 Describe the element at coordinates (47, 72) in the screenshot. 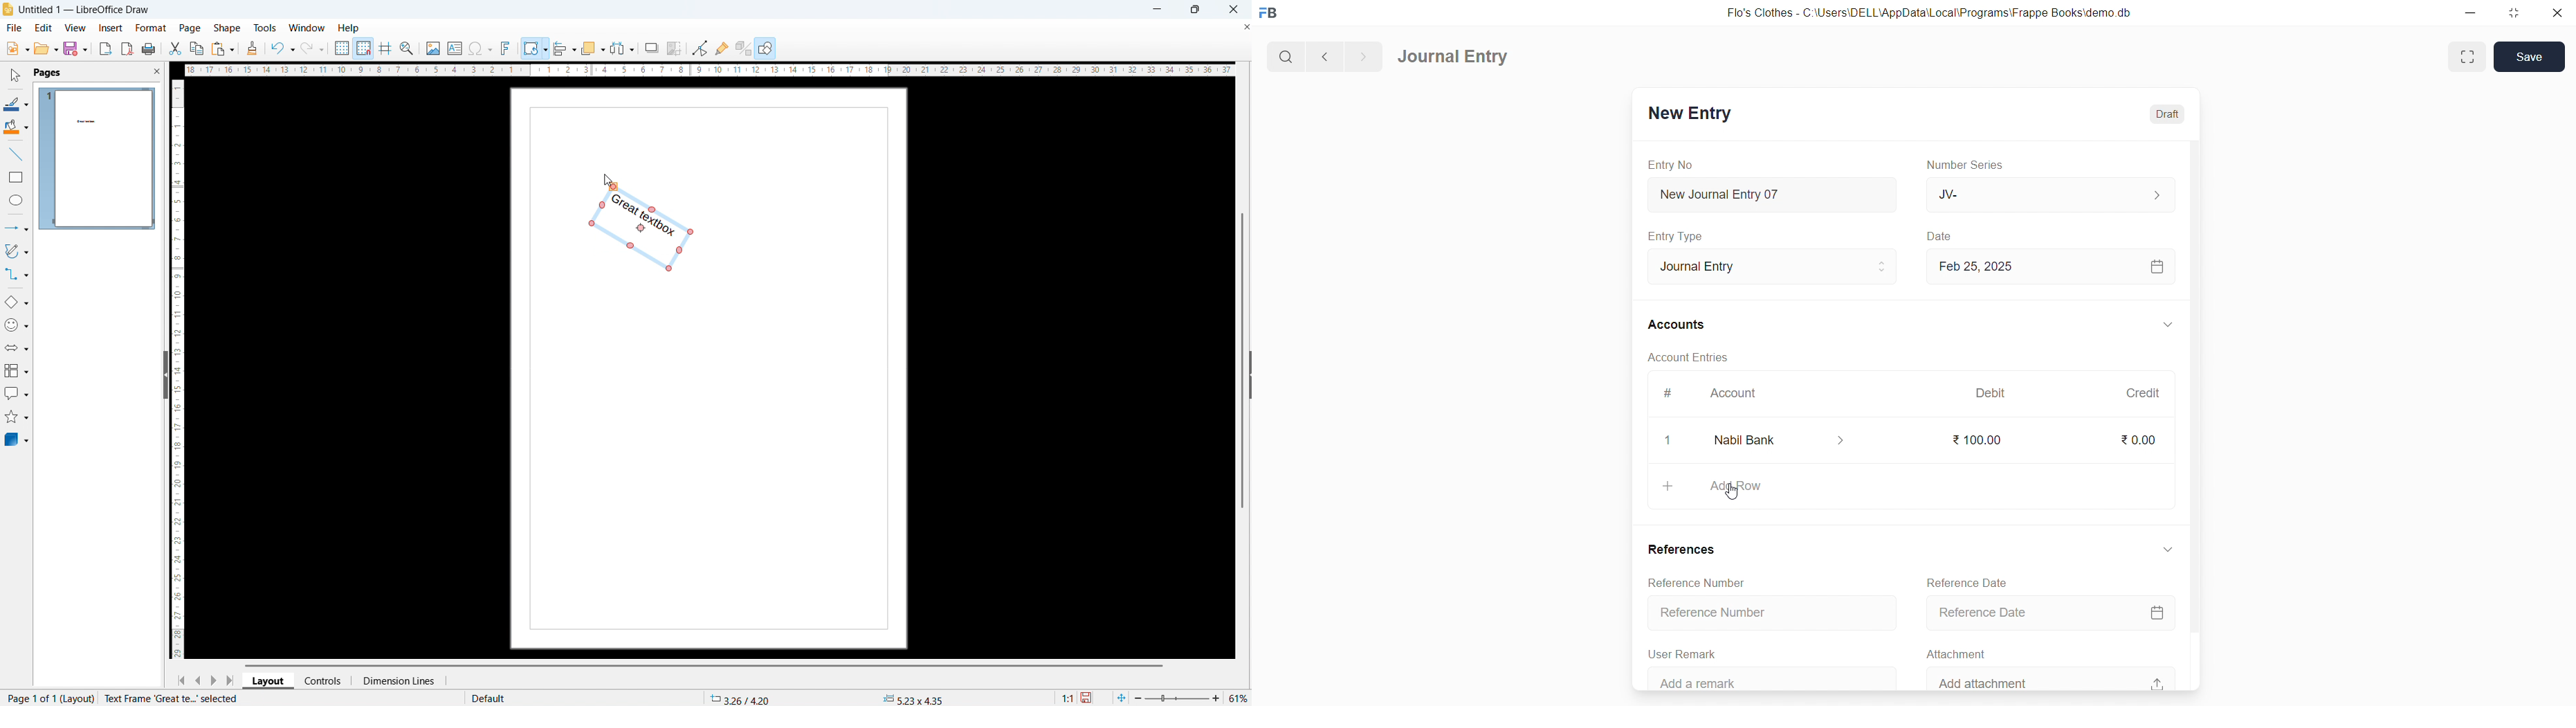

I see `pages` at that location.